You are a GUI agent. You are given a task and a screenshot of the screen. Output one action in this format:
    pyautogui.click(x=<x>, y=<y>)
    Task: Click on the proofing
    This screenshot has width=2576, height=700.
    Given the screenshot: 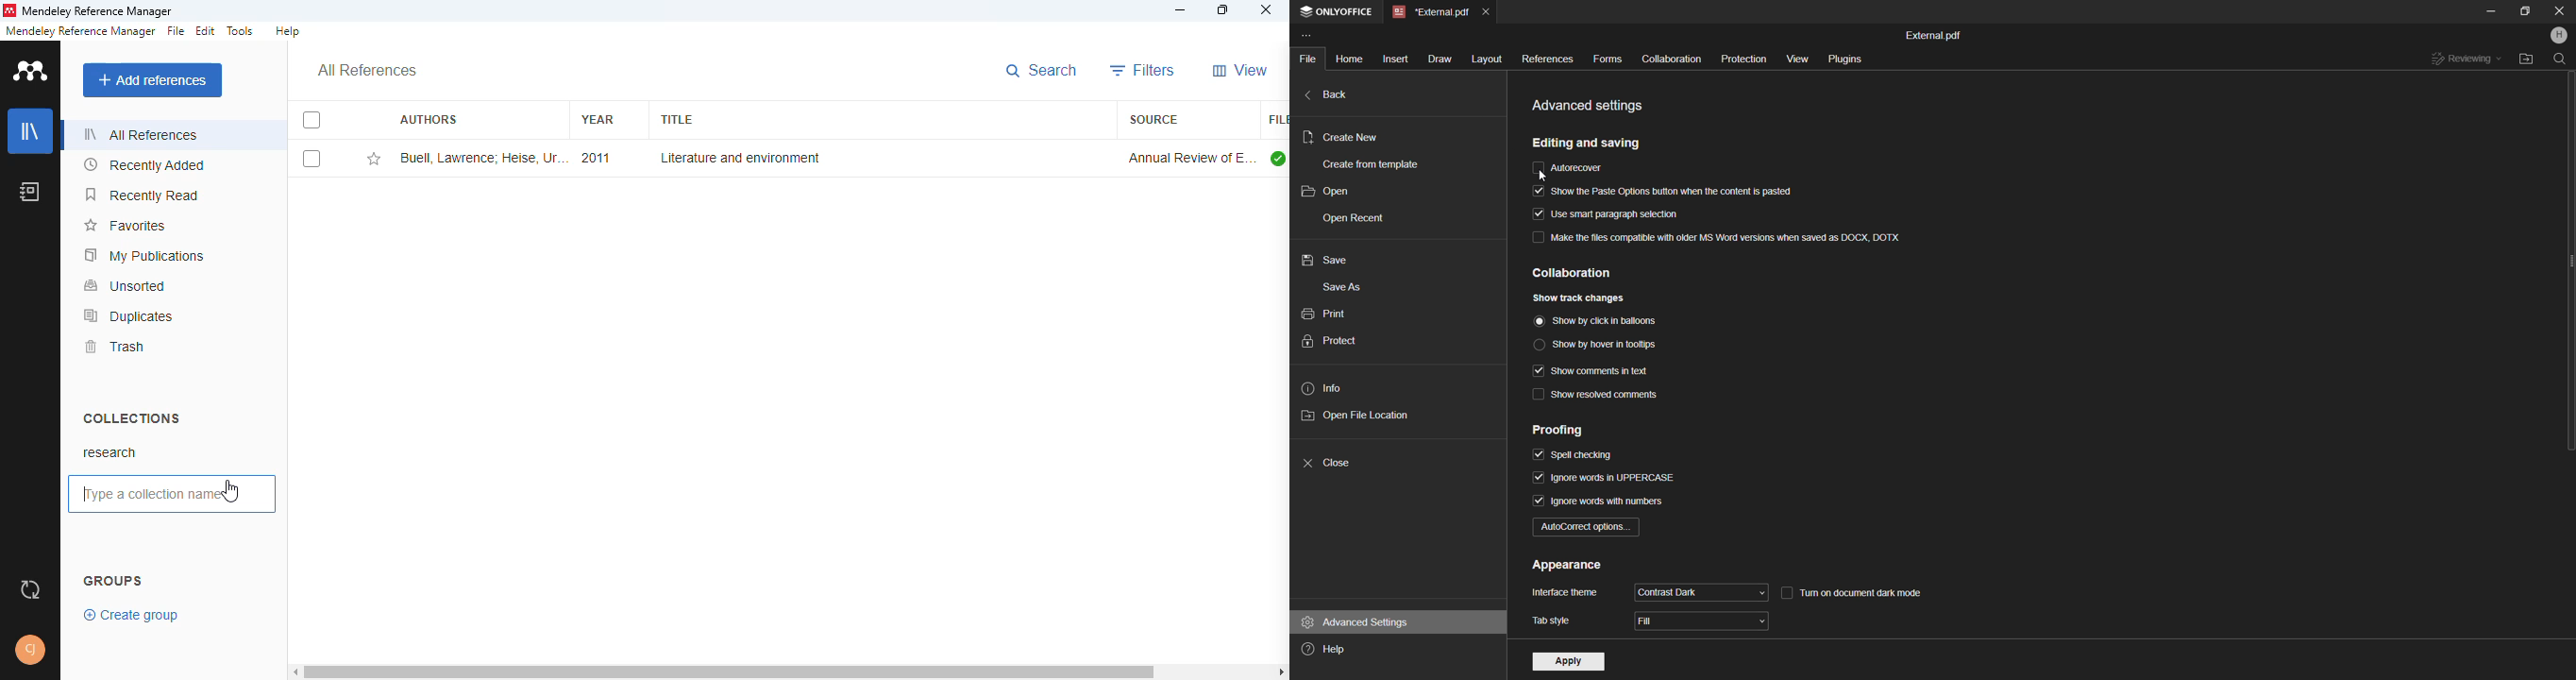 What is the action you would take?
    pyautogui.click(x=1572, y=430)
    